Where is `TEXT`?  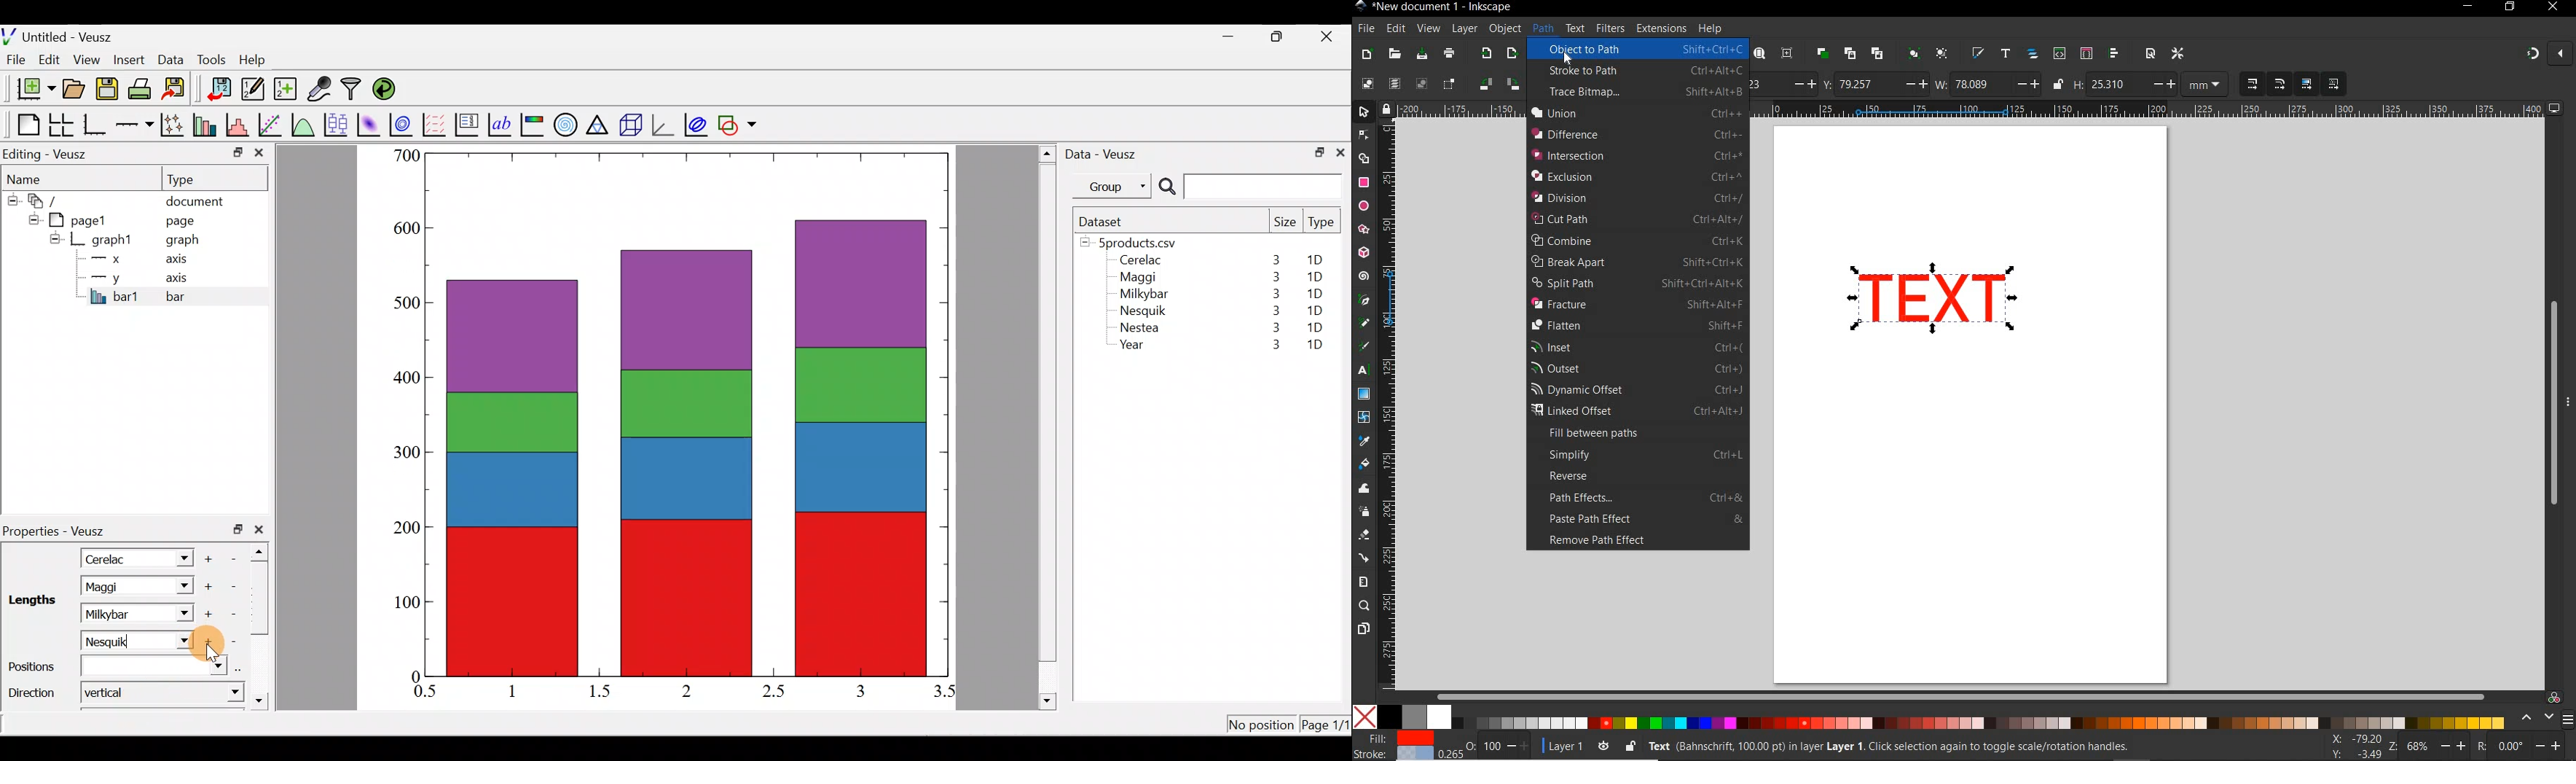
TEXT is located at coordinates (1574, 28).